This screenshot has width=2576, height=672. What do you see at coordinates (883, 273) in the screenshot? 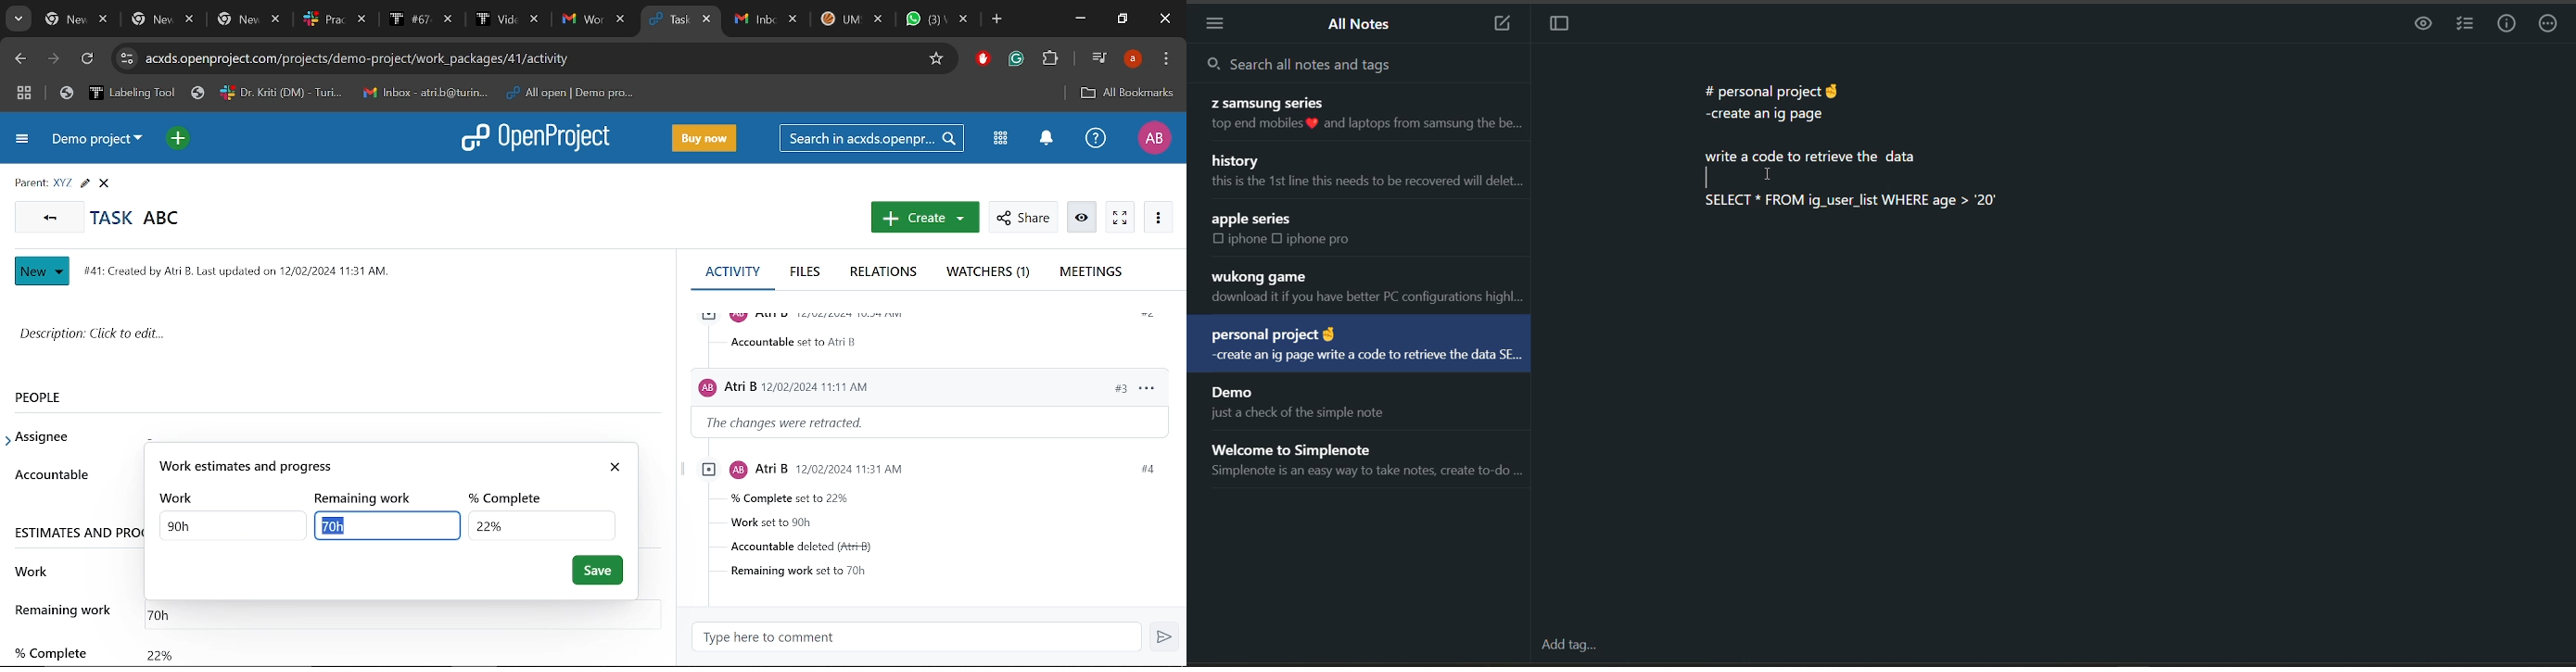
I see `Relations` at bounding box center [883, 273].